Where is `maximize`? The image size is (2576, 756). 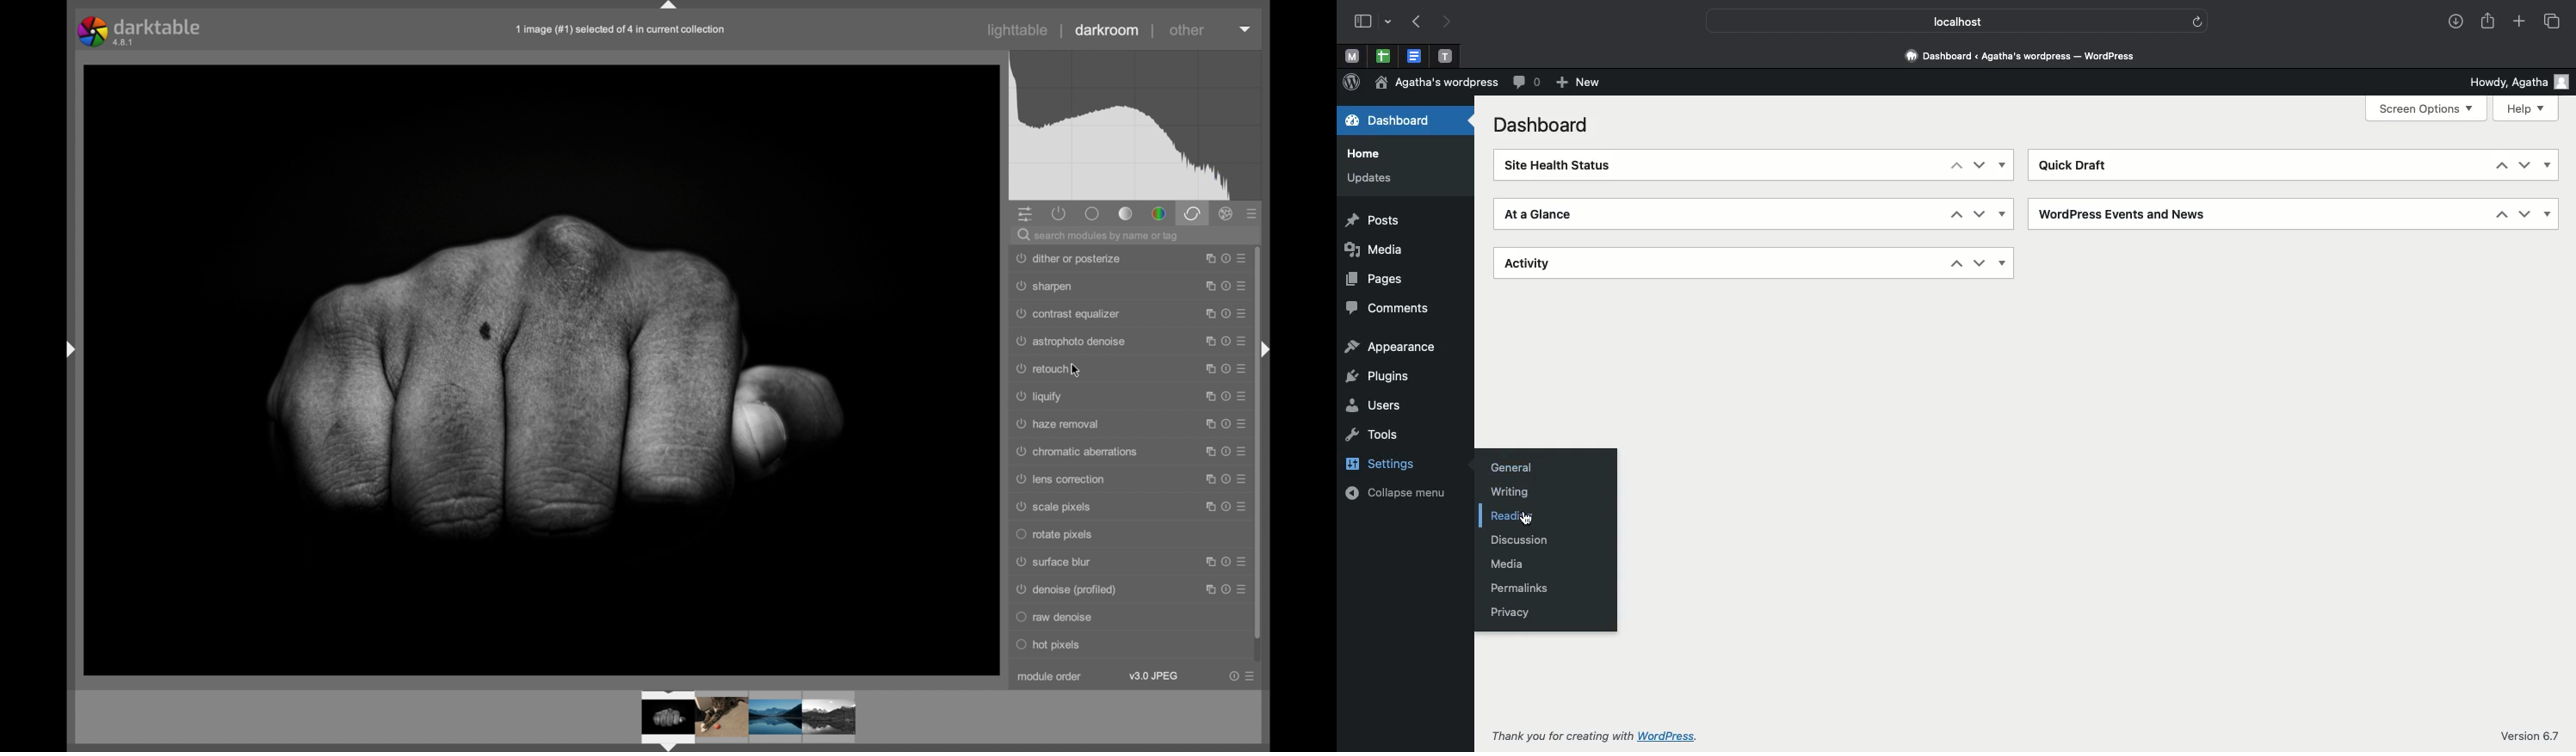
maximize is located at coordinates (1208, 258).